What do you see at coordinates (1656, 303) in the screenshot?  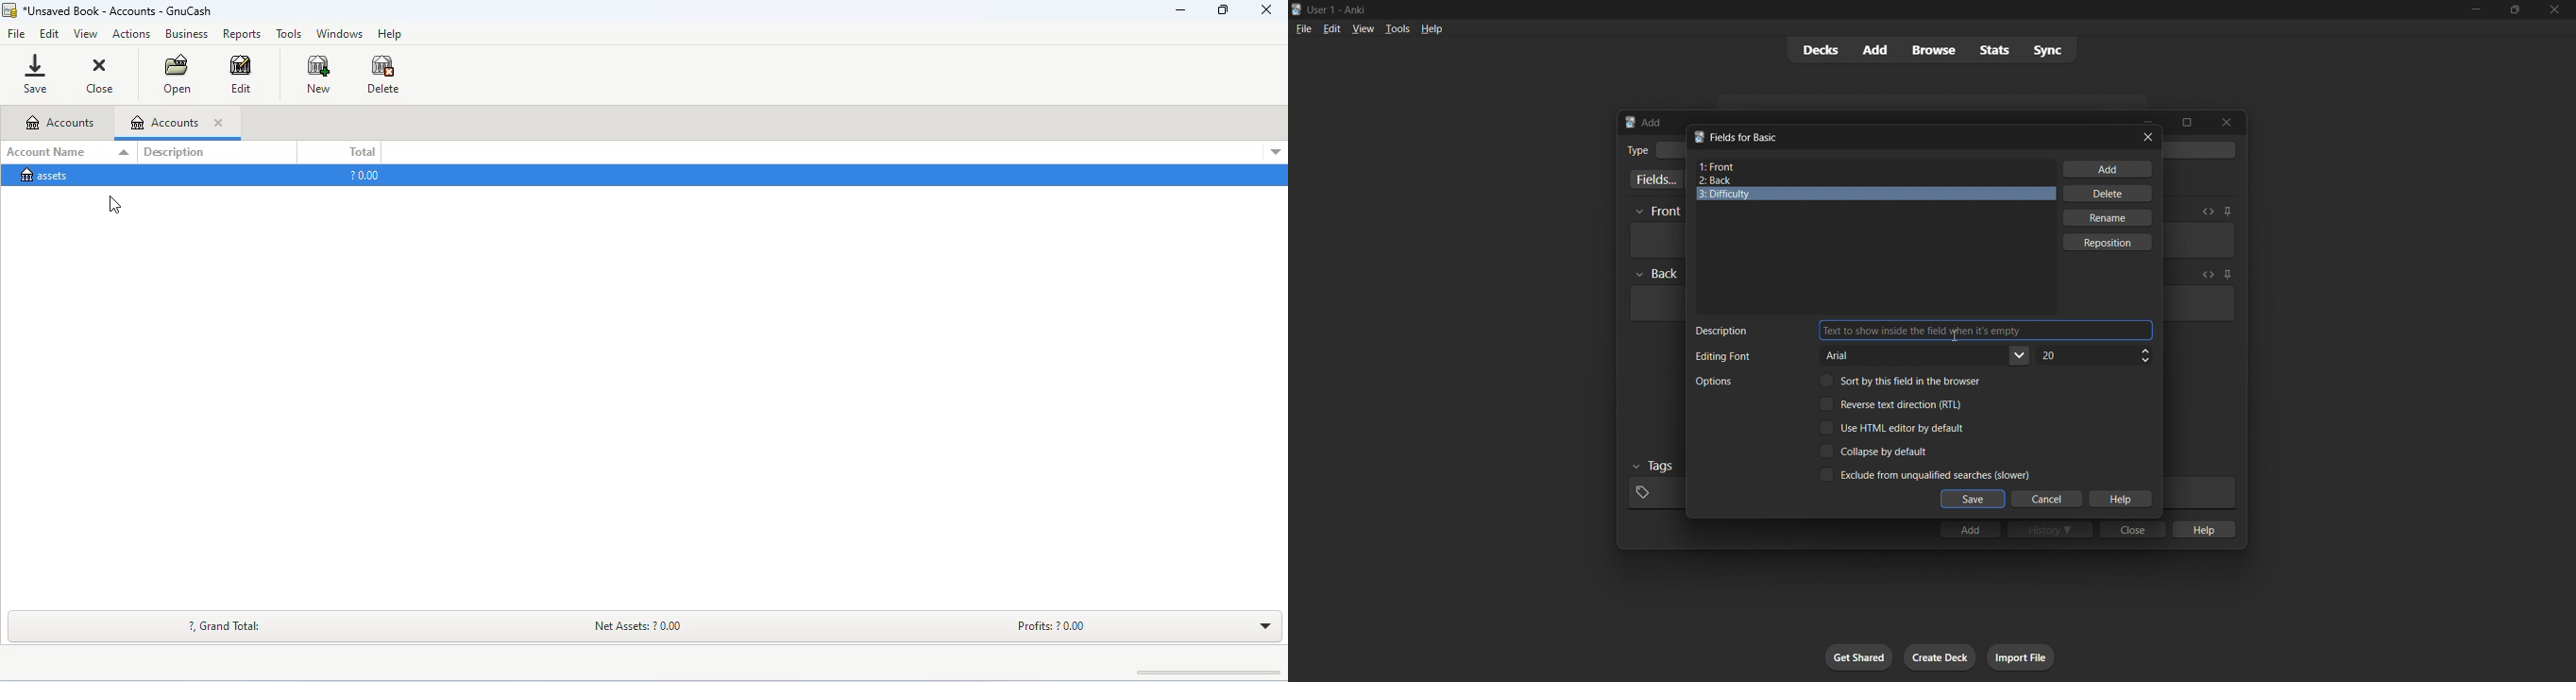 I see `card back input` at bounding box center [1656, 303].